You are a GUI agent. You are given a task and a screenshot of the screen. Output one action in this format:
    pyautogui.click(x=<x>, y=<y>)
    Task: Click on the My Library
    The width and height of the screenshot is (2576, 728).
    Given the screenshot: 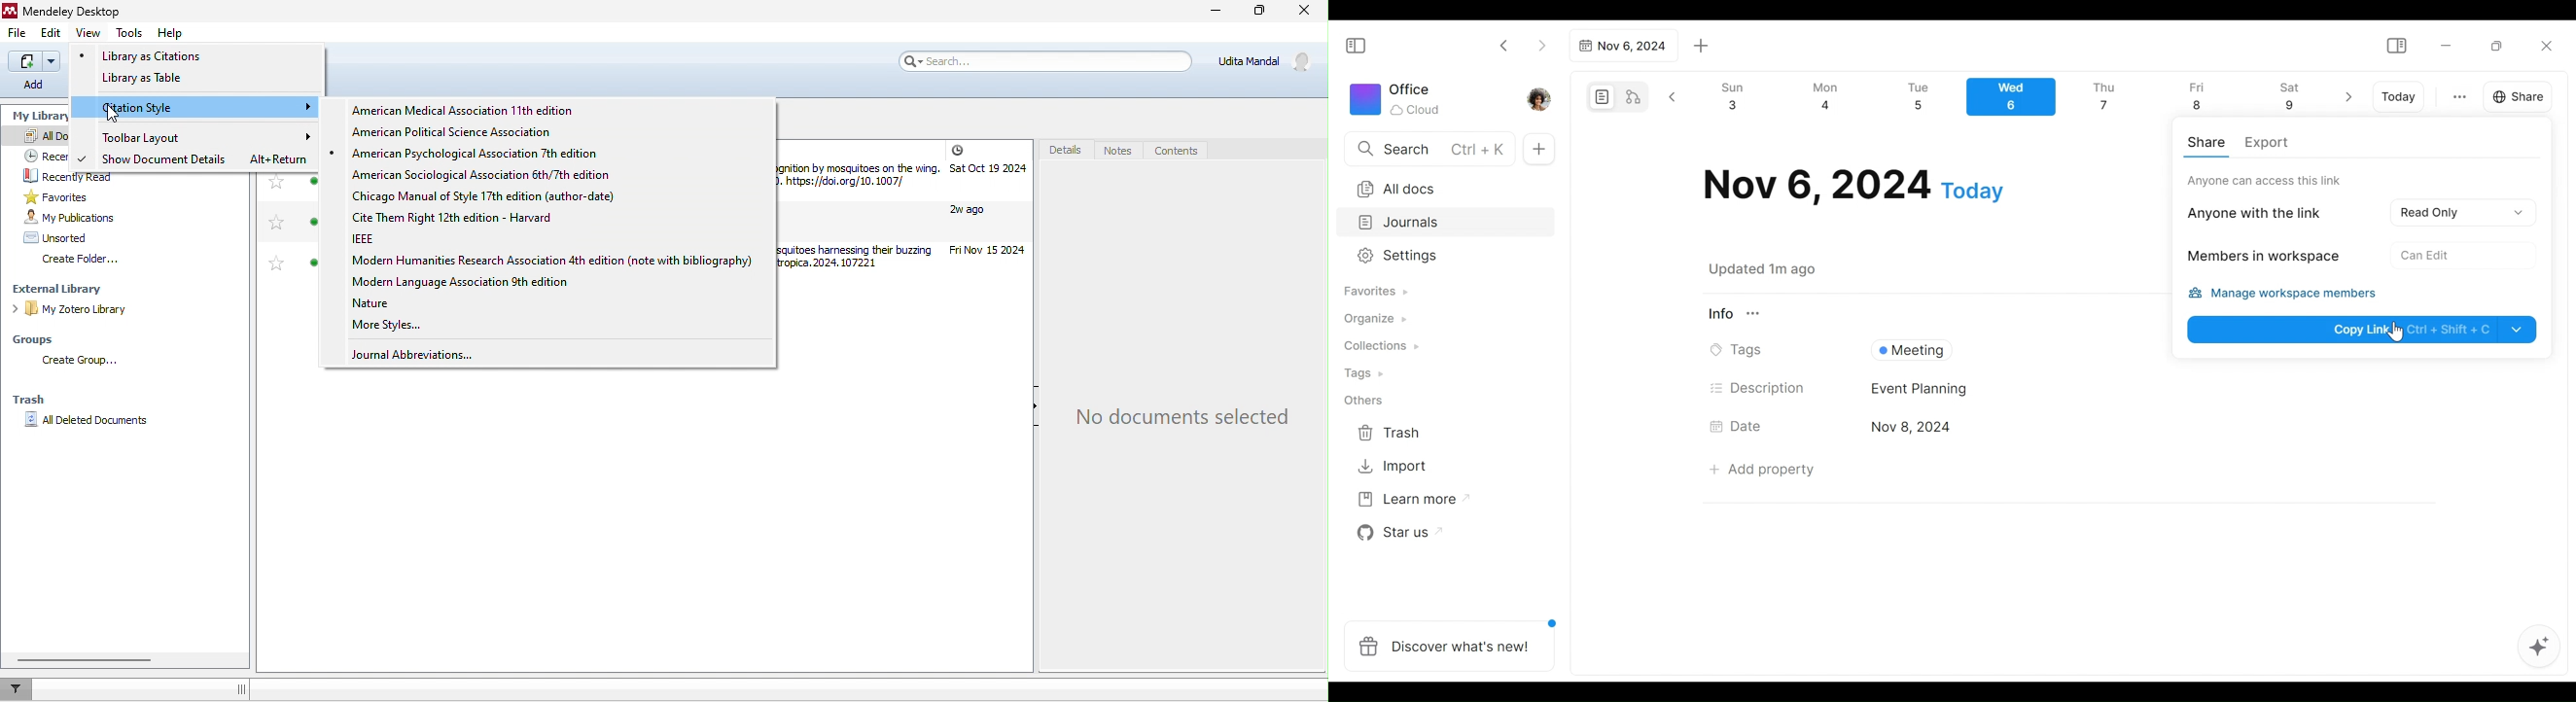 What is the action you would take?
    pyautogui.click(x=39, y=116)
    